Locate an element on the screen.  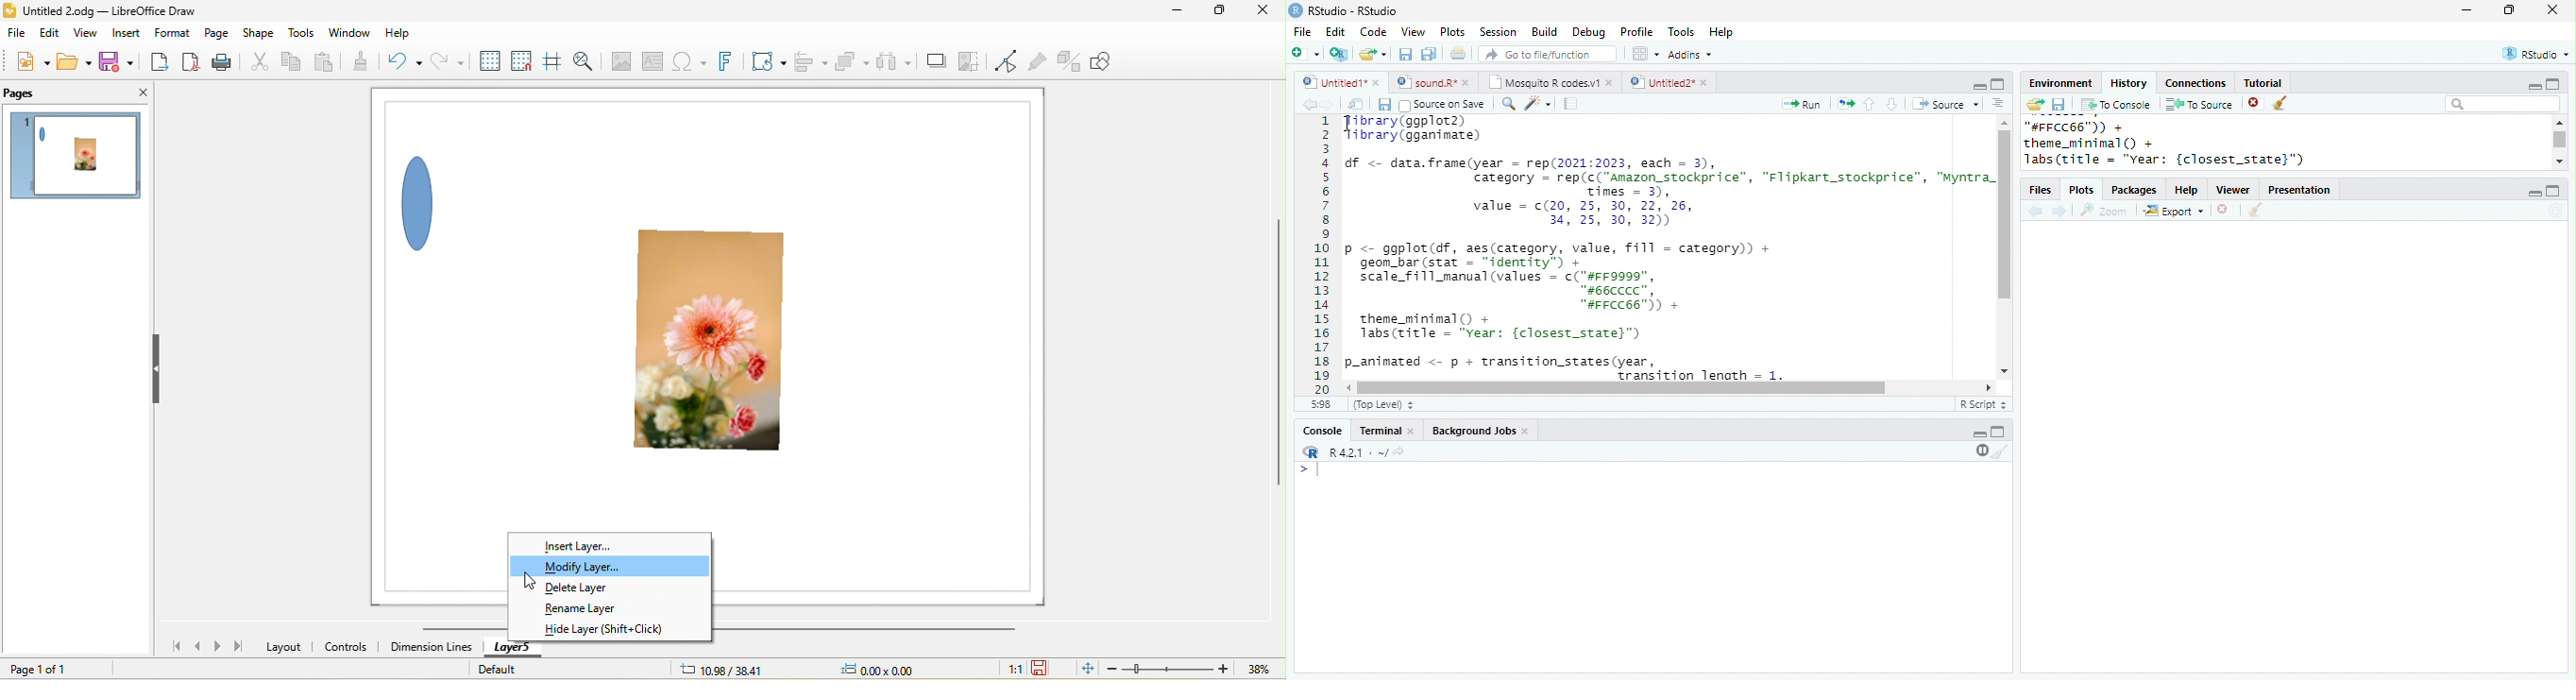
minimize is located at coordinates (1179, 12).